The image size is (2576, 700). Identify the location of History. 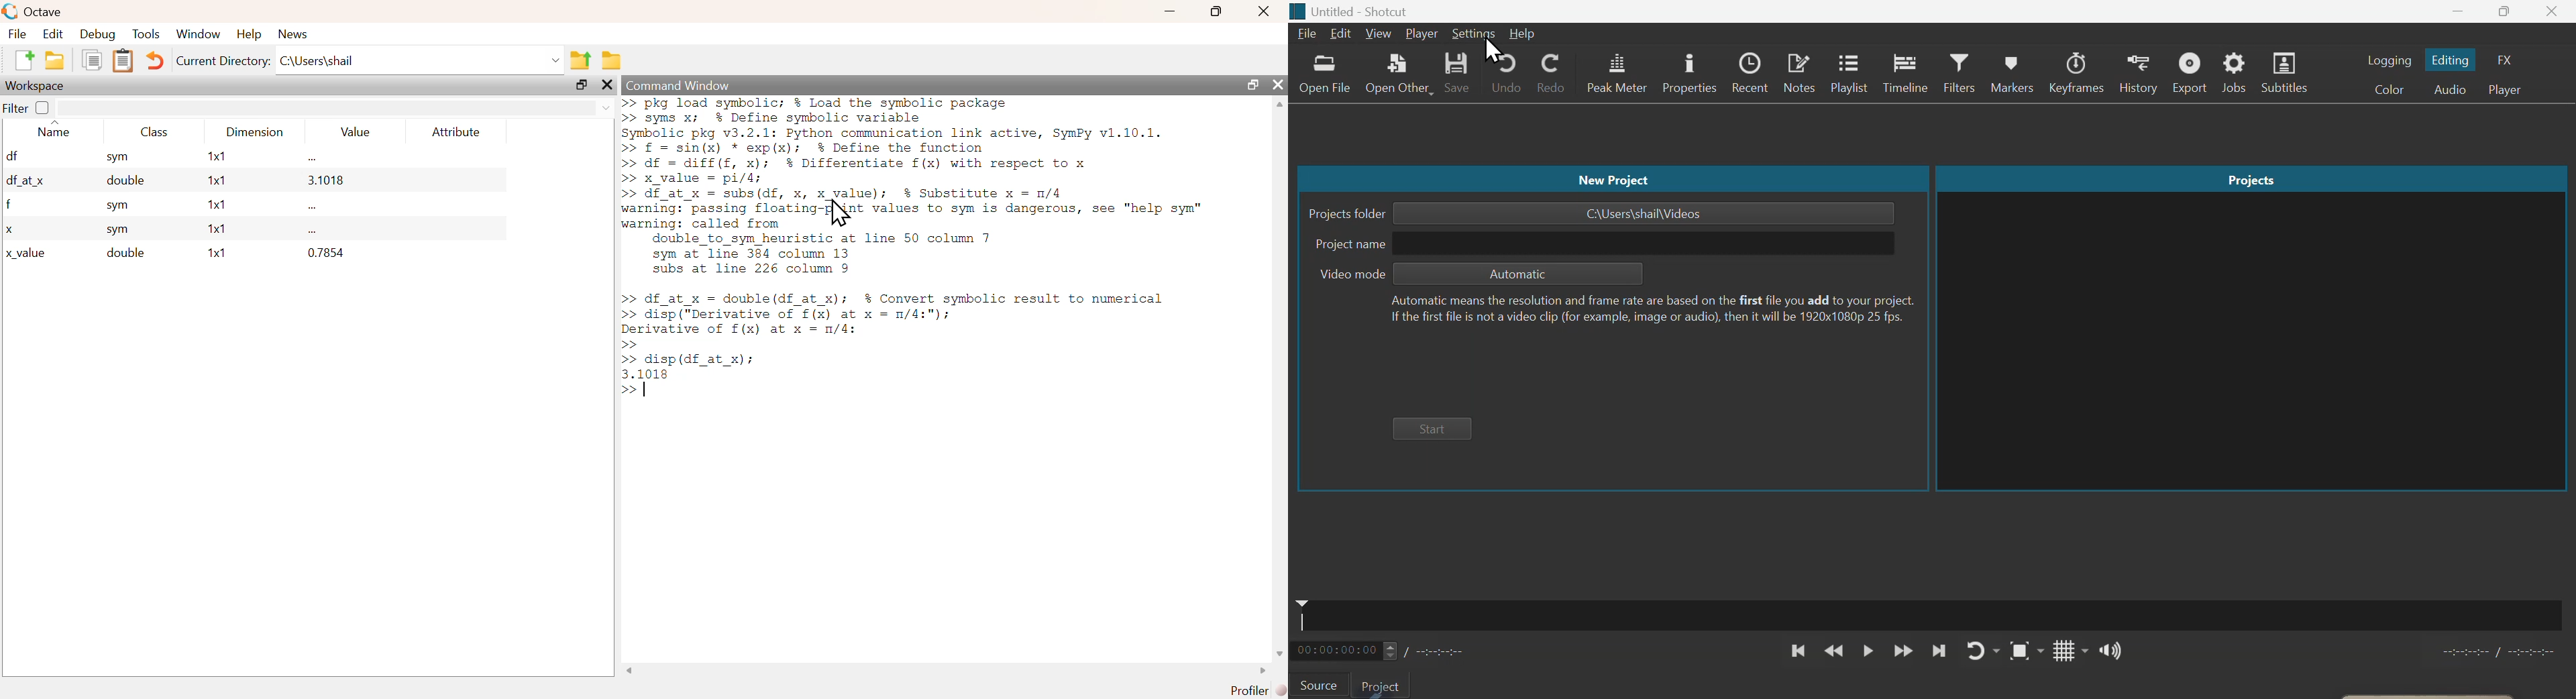
(2139, 73).